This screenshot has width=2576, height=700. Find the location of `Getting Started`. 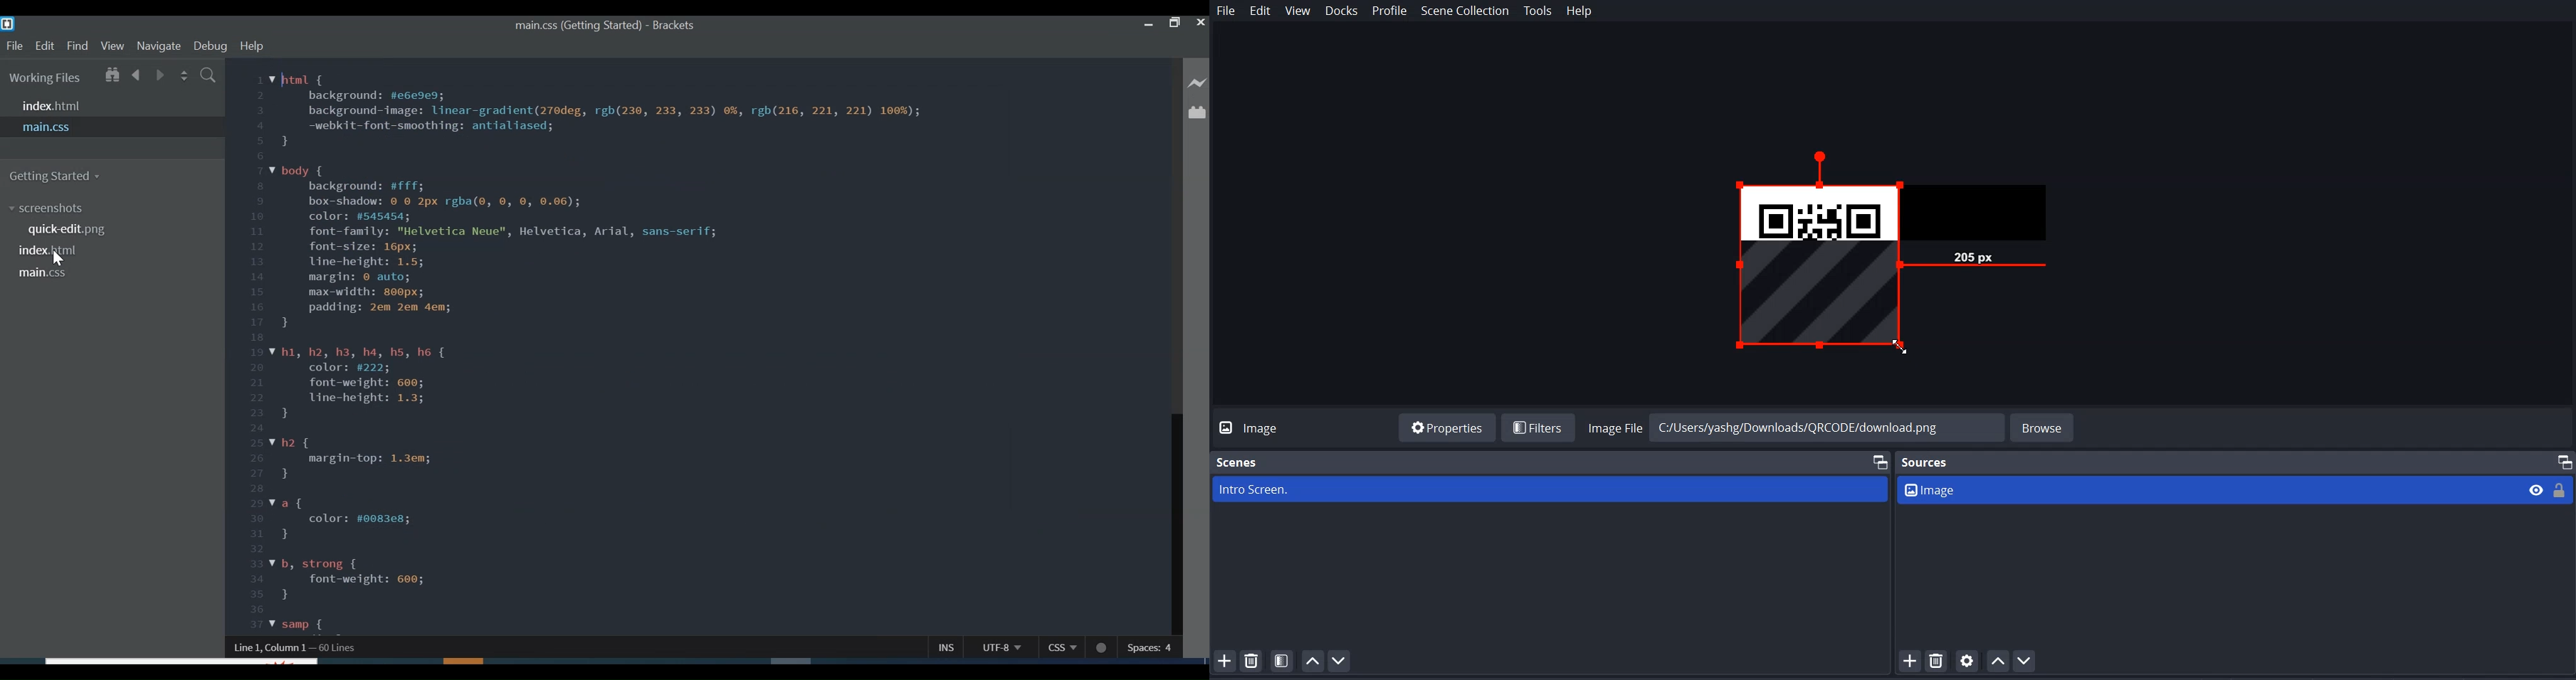

Getting Started is located at coordinates (62, 176).